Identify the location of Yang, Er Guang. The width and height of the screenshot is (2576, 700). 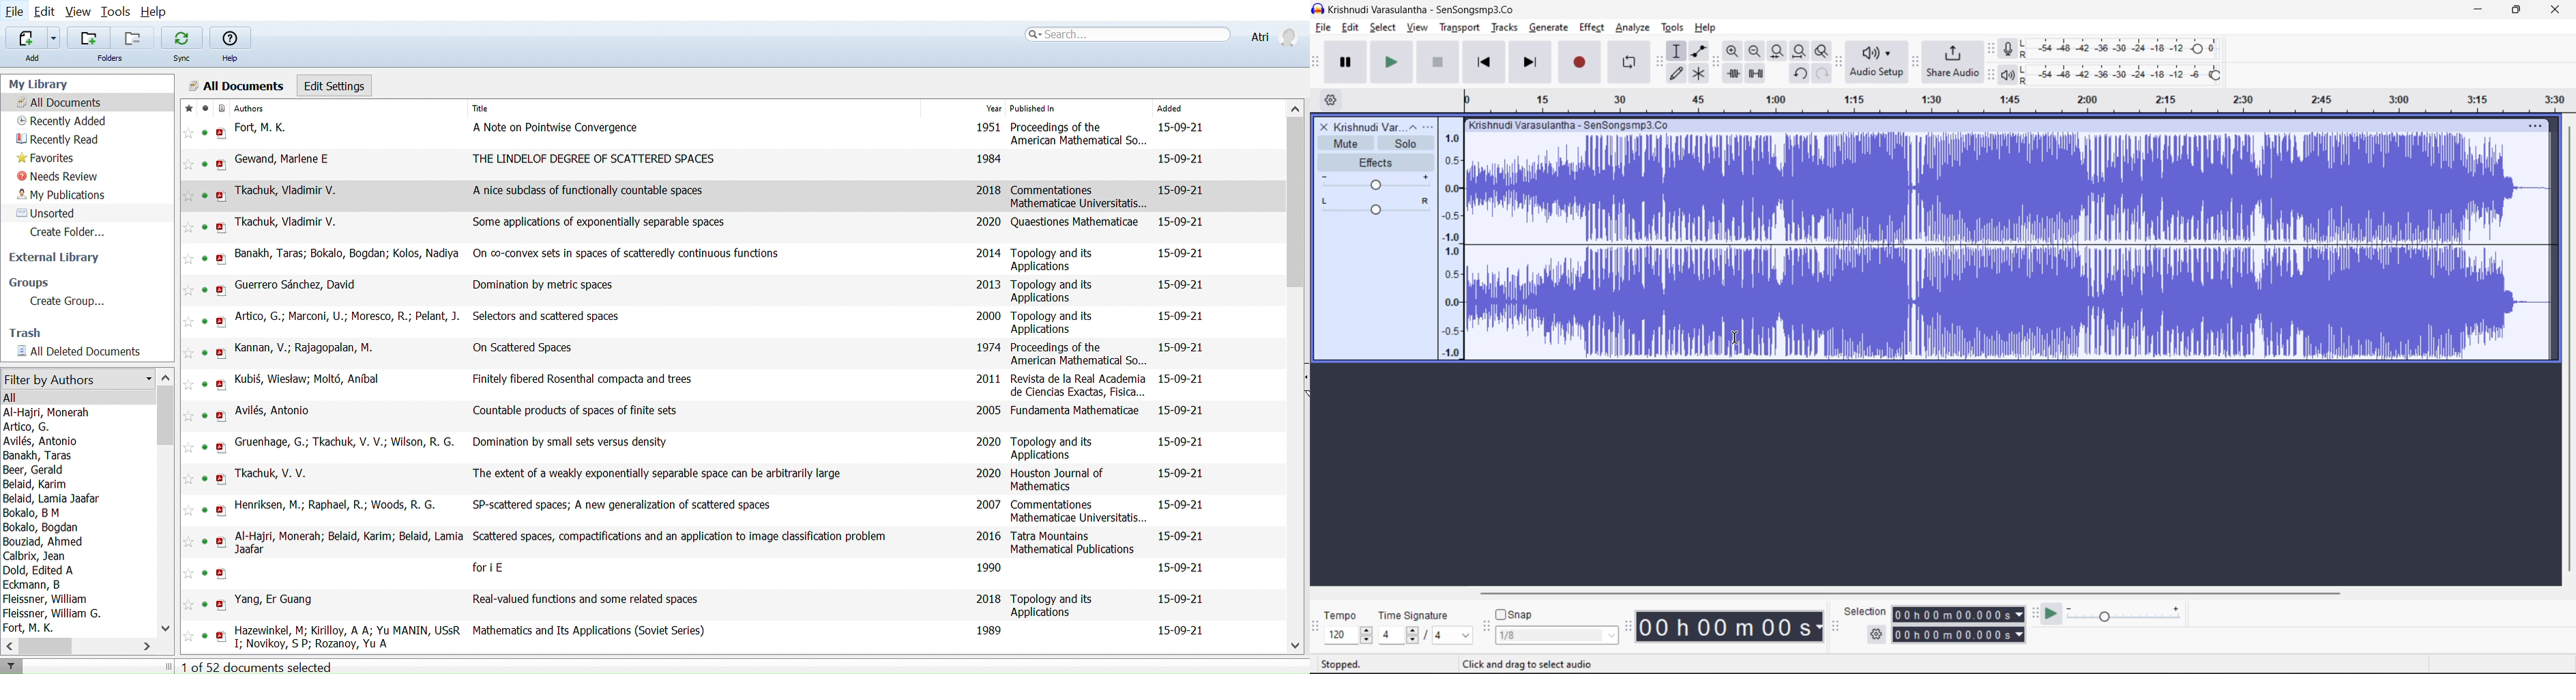
(276, 600).